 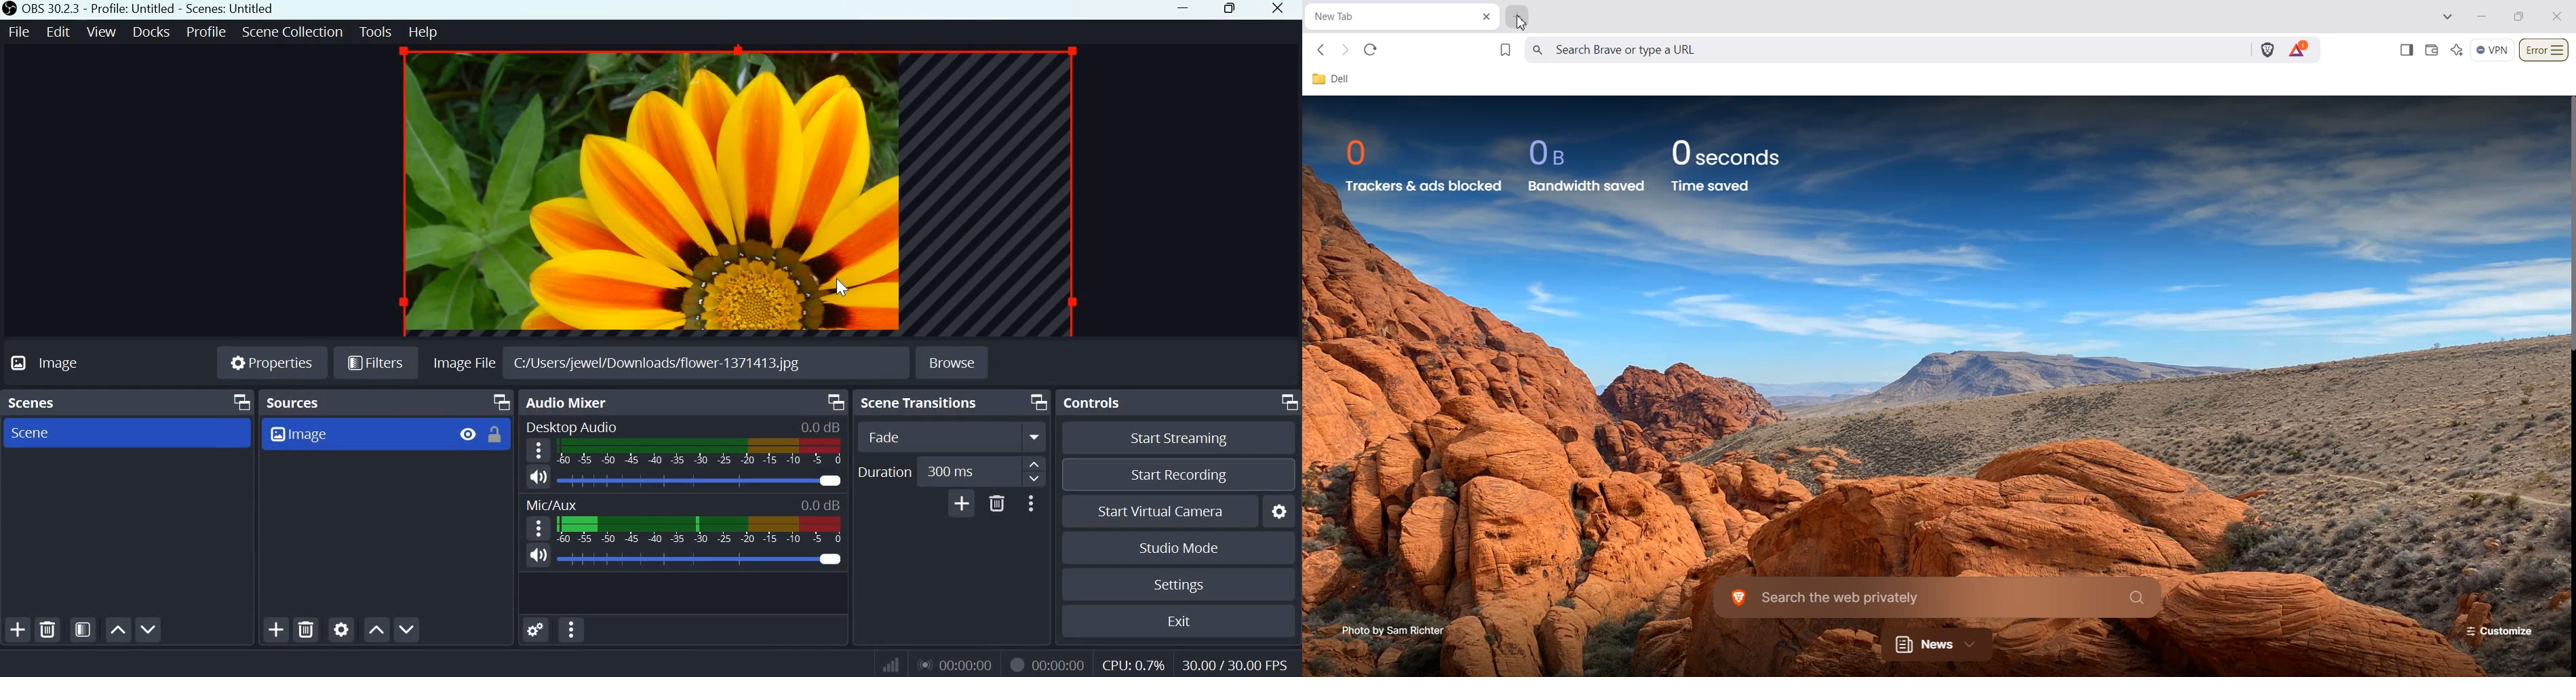 I want to click on Dell File, so click(x=1336, y=80).